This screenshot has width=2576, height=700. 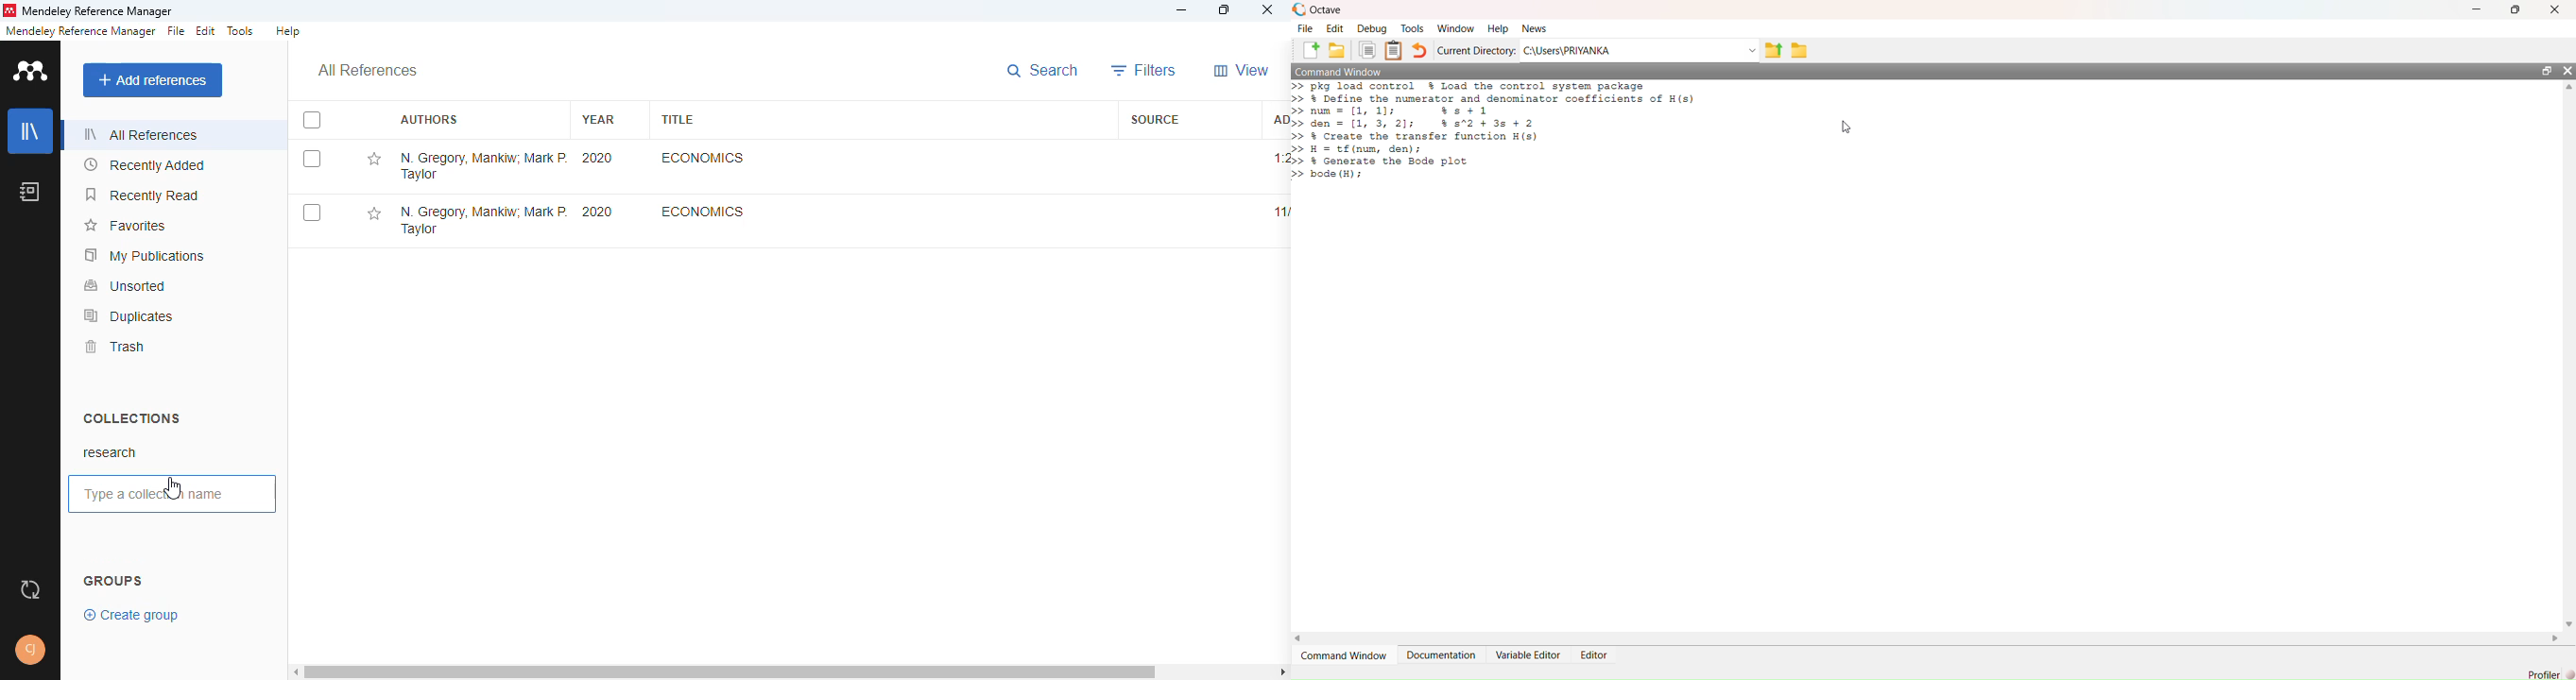 I want to click on add references, so click(x=153, y=80).